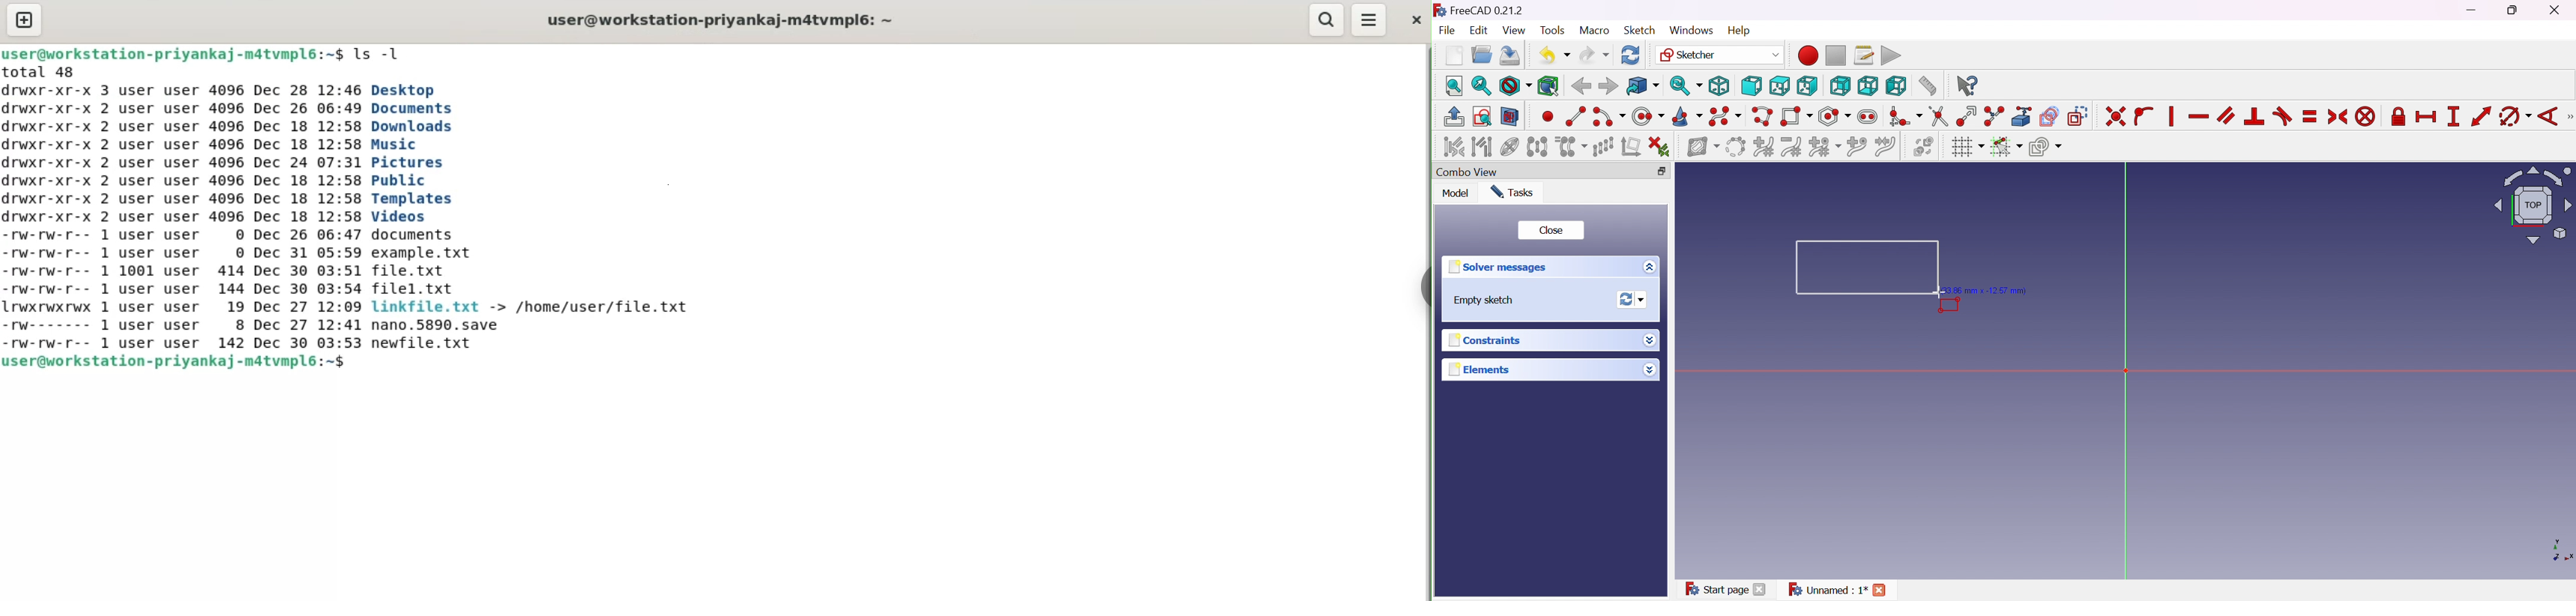 The image size is (2576, 616). Describe the element at coordinates (1478, 8) in the screenshot. I see `FreeCAD 0.21.2` at that location.